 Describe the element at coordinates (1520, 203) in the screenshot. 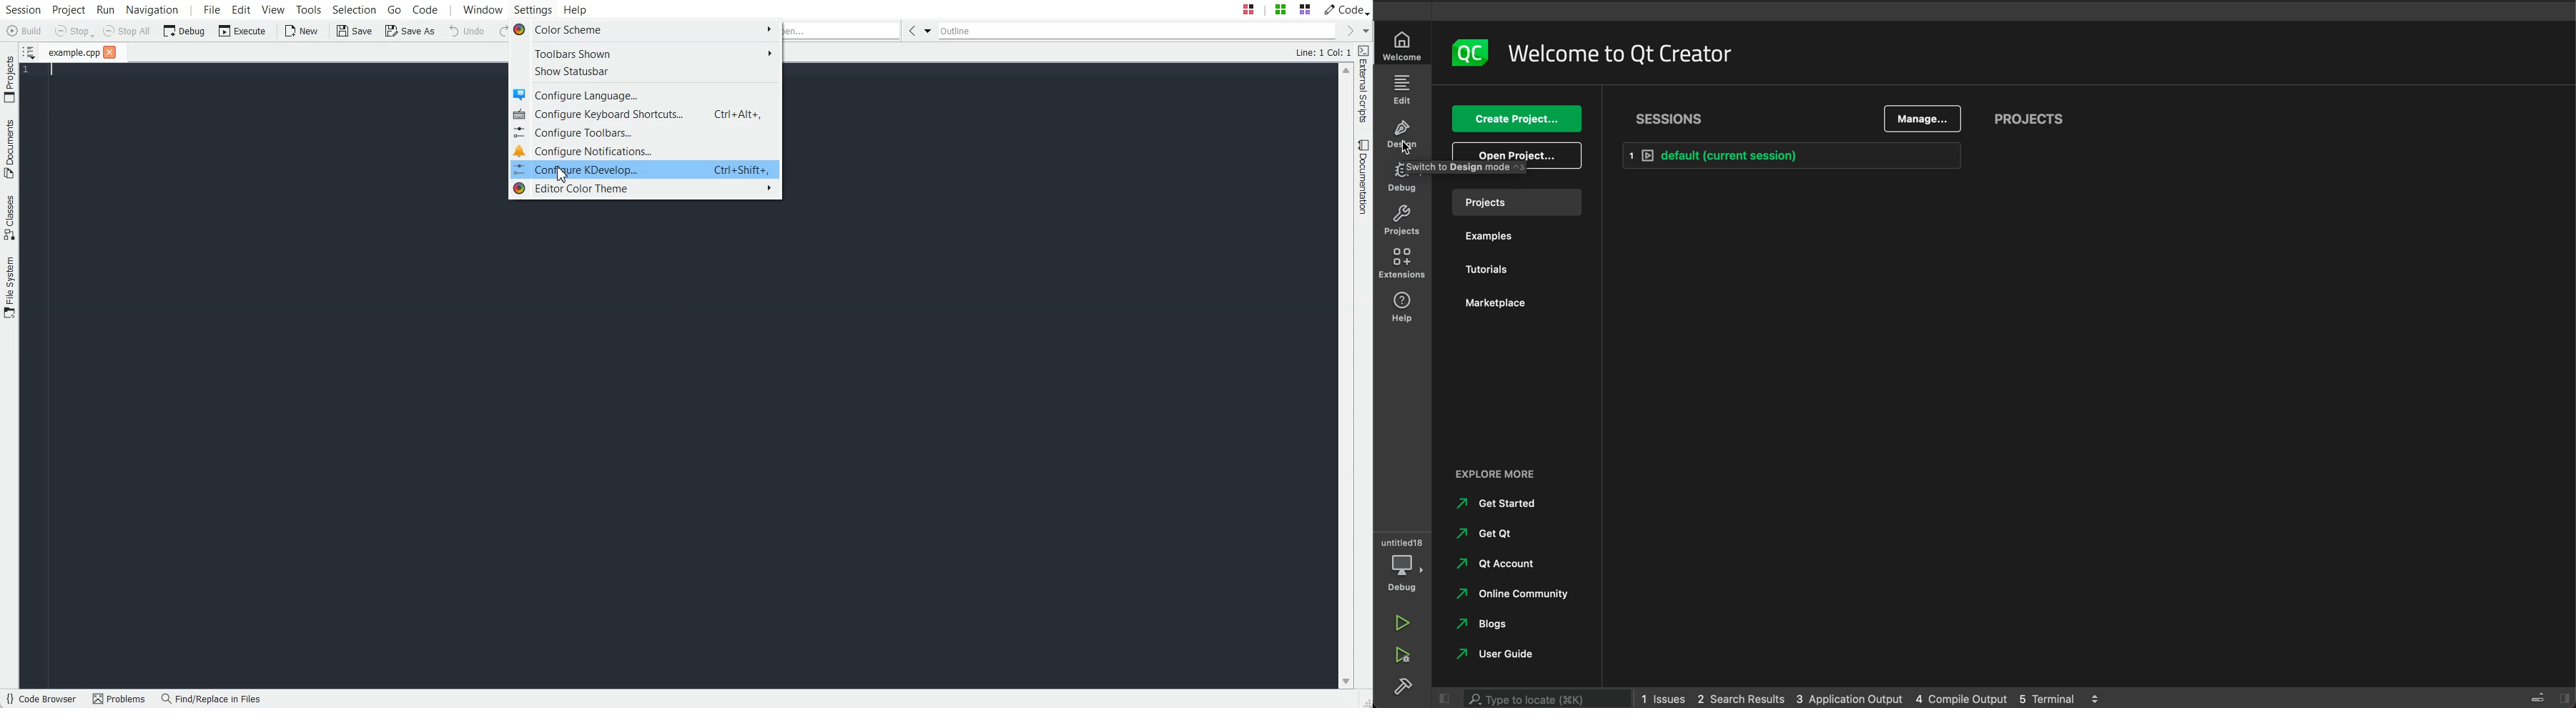

I see `projects` at that location.